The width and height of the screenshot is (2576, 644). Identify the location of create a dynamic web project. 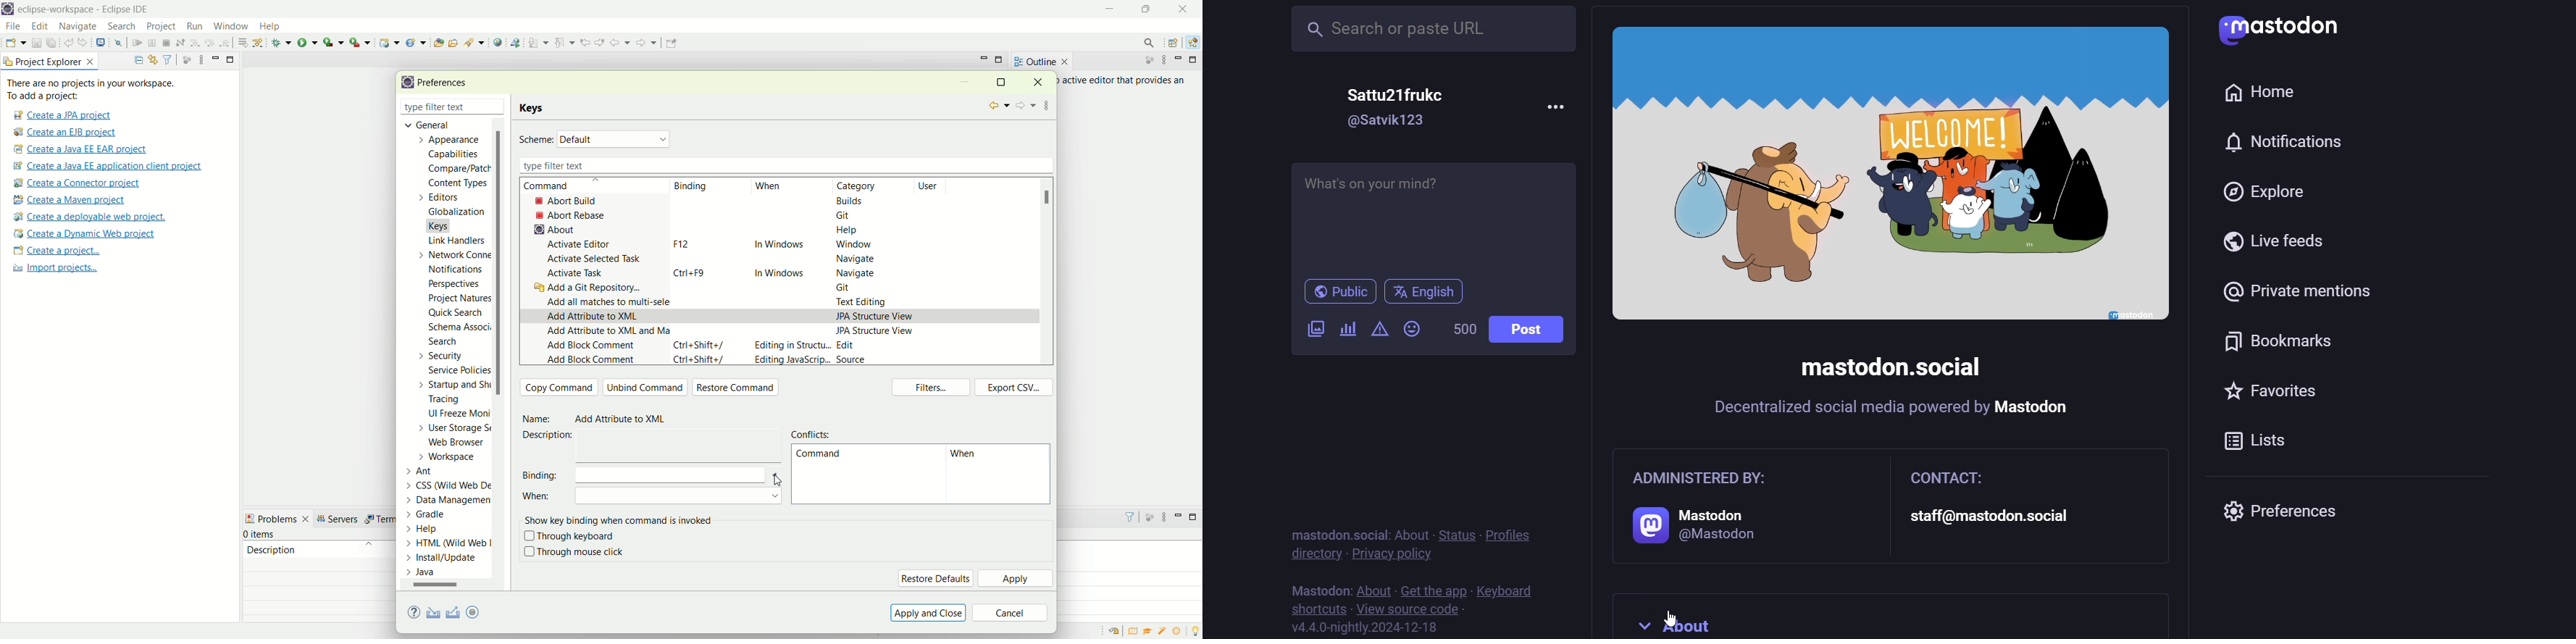
(388, 41).